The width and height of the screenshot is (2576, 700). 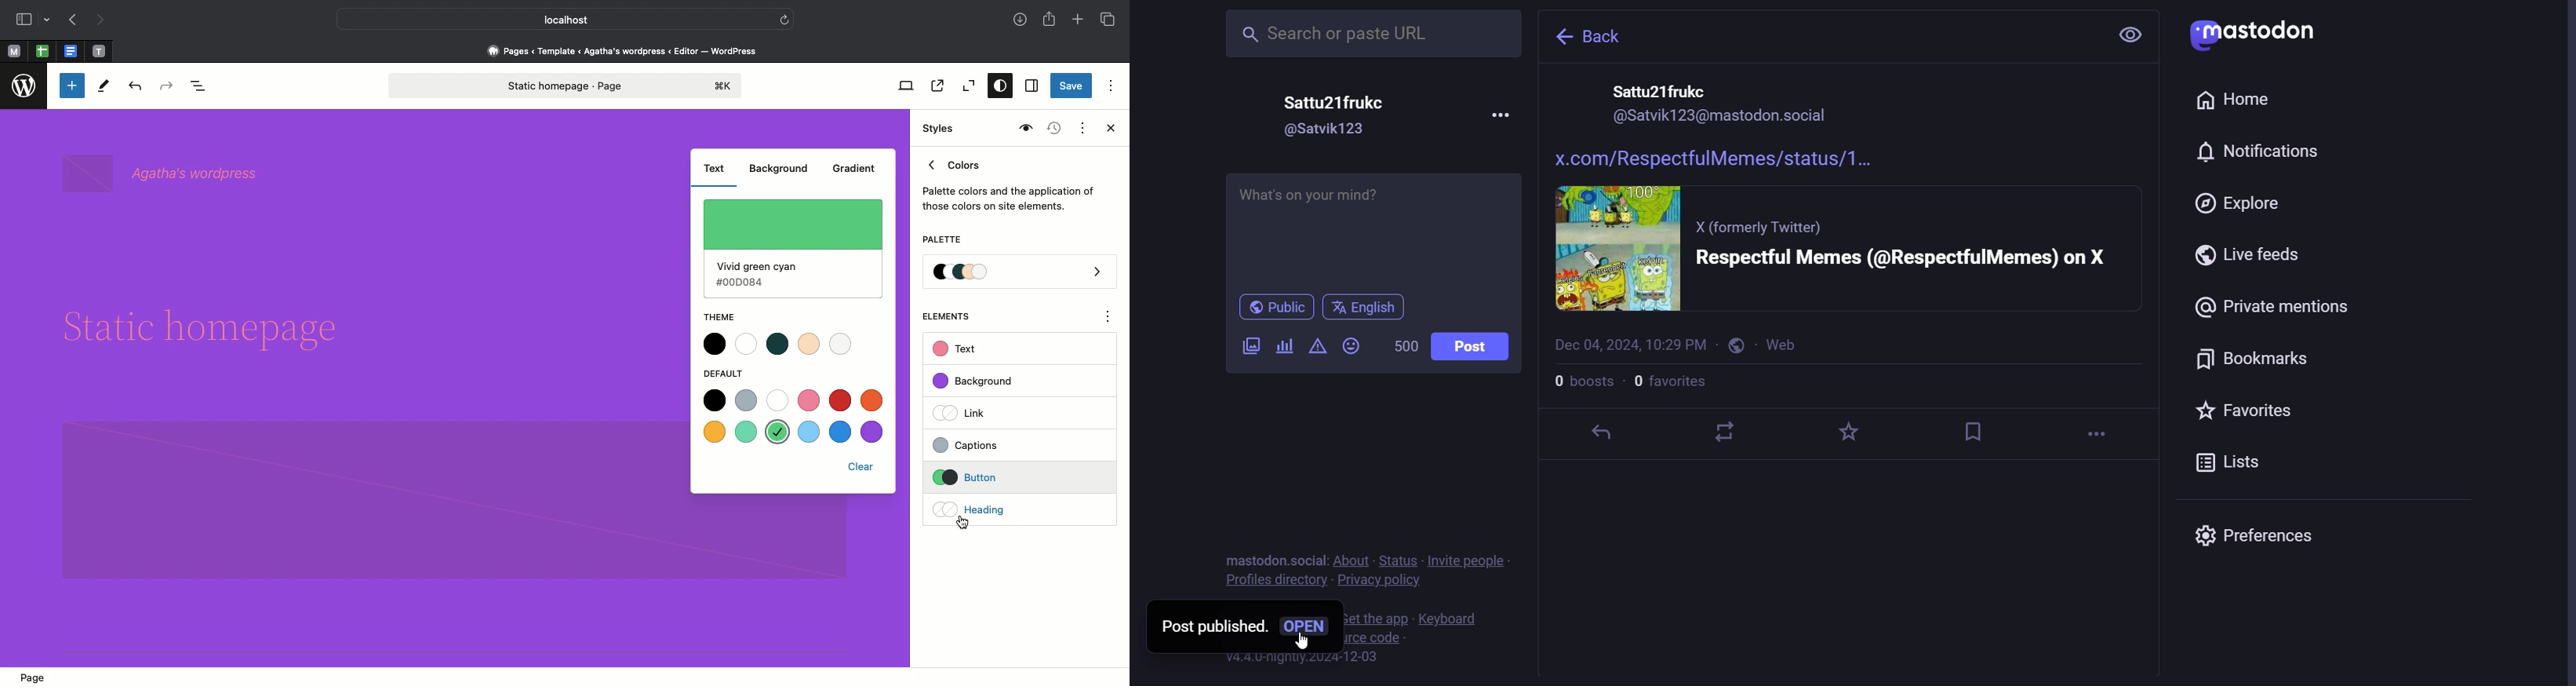 I want to click on reply, so click(x=1598, y=435).